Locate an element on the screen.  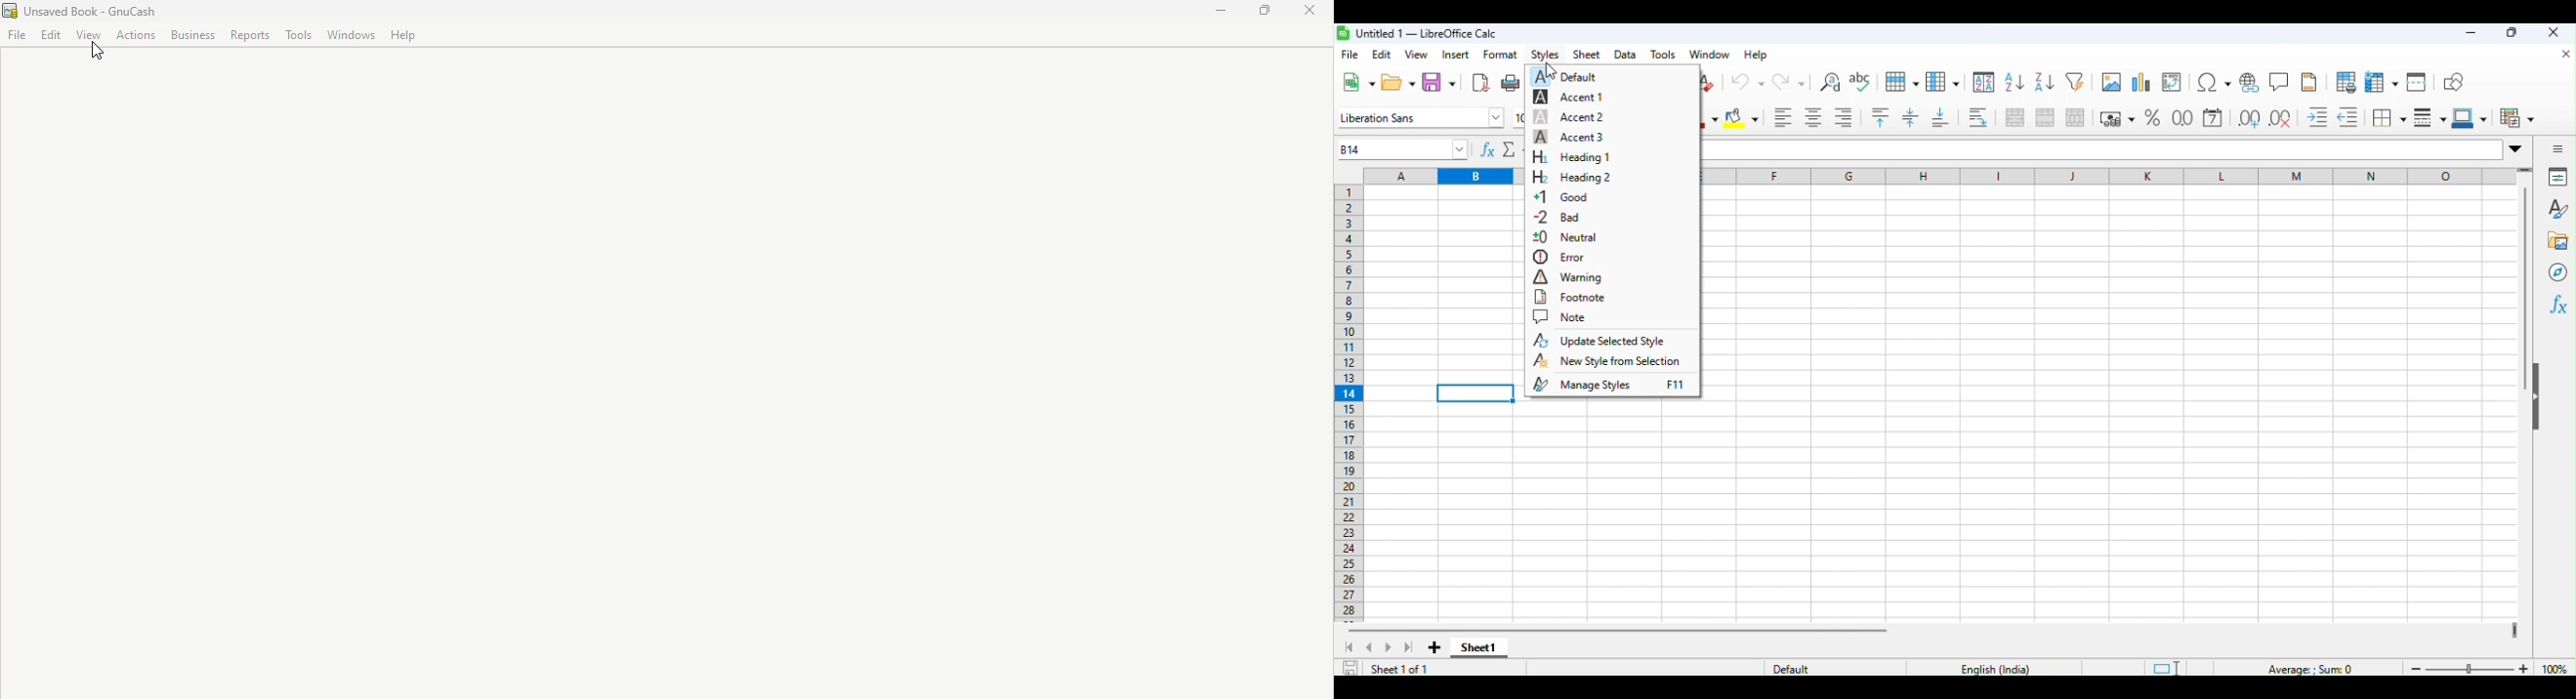
Next sheet is located at coordinates (1403, 648).